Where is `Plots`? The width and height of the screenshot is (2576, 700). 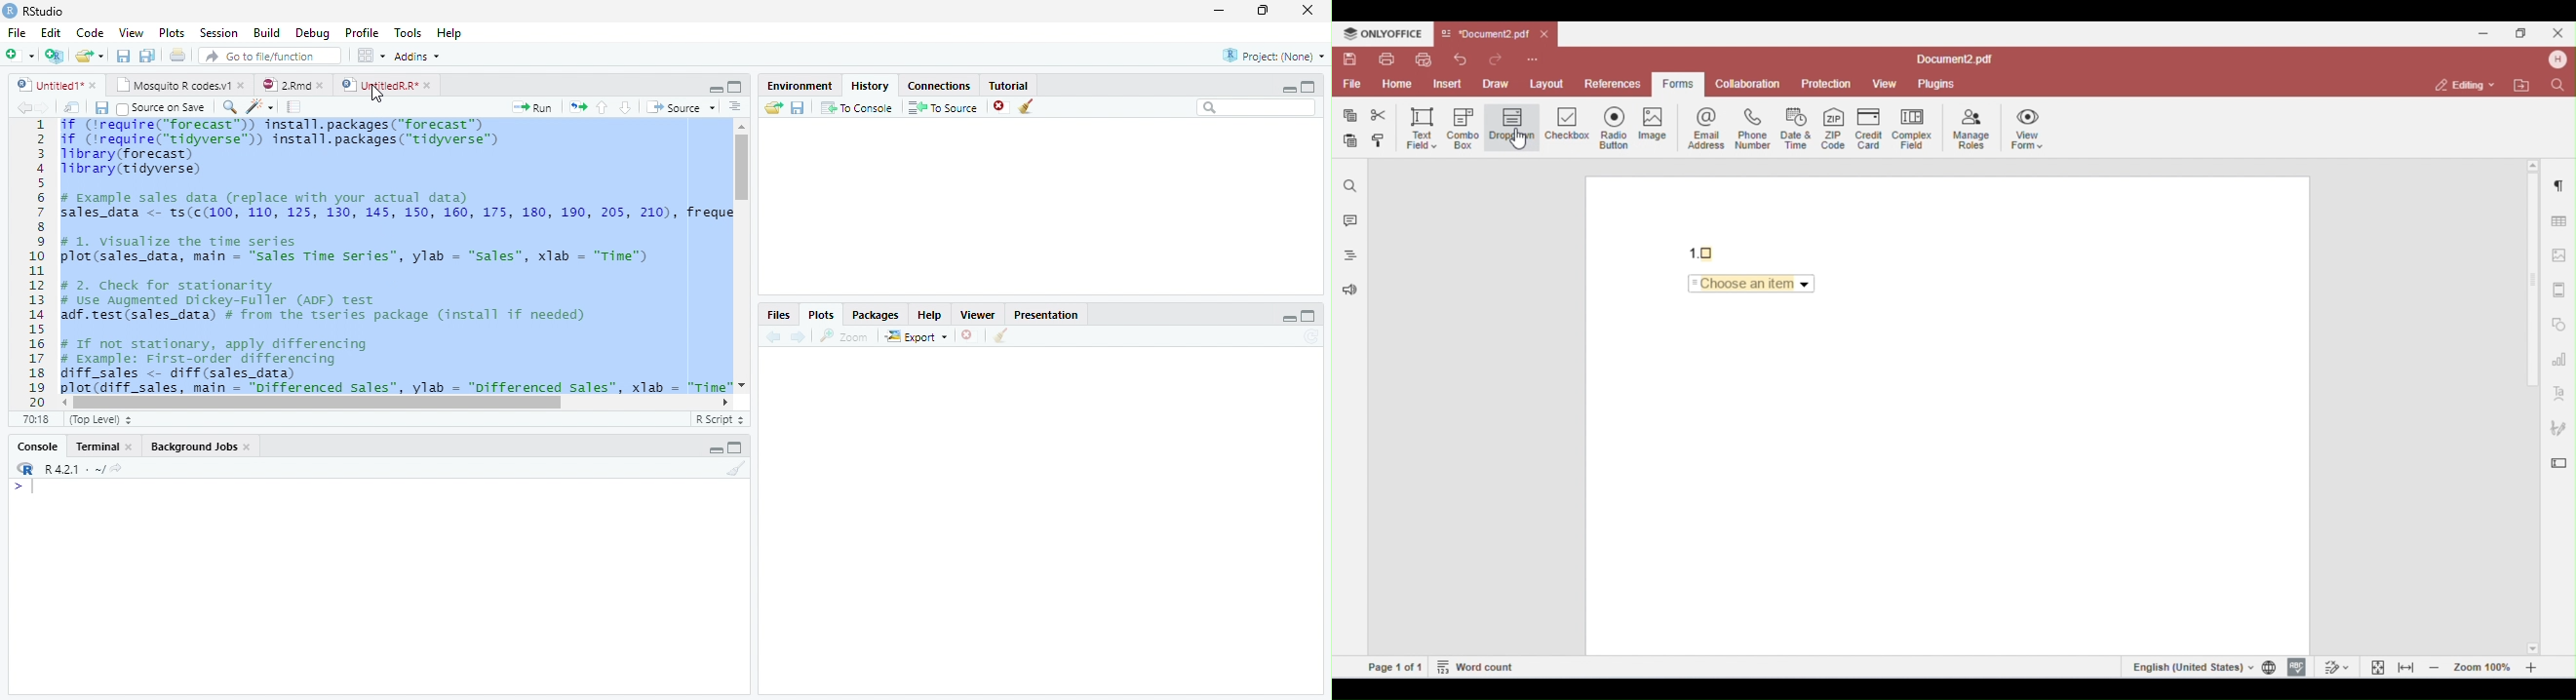 Plots is located at coordinates (822, 315).